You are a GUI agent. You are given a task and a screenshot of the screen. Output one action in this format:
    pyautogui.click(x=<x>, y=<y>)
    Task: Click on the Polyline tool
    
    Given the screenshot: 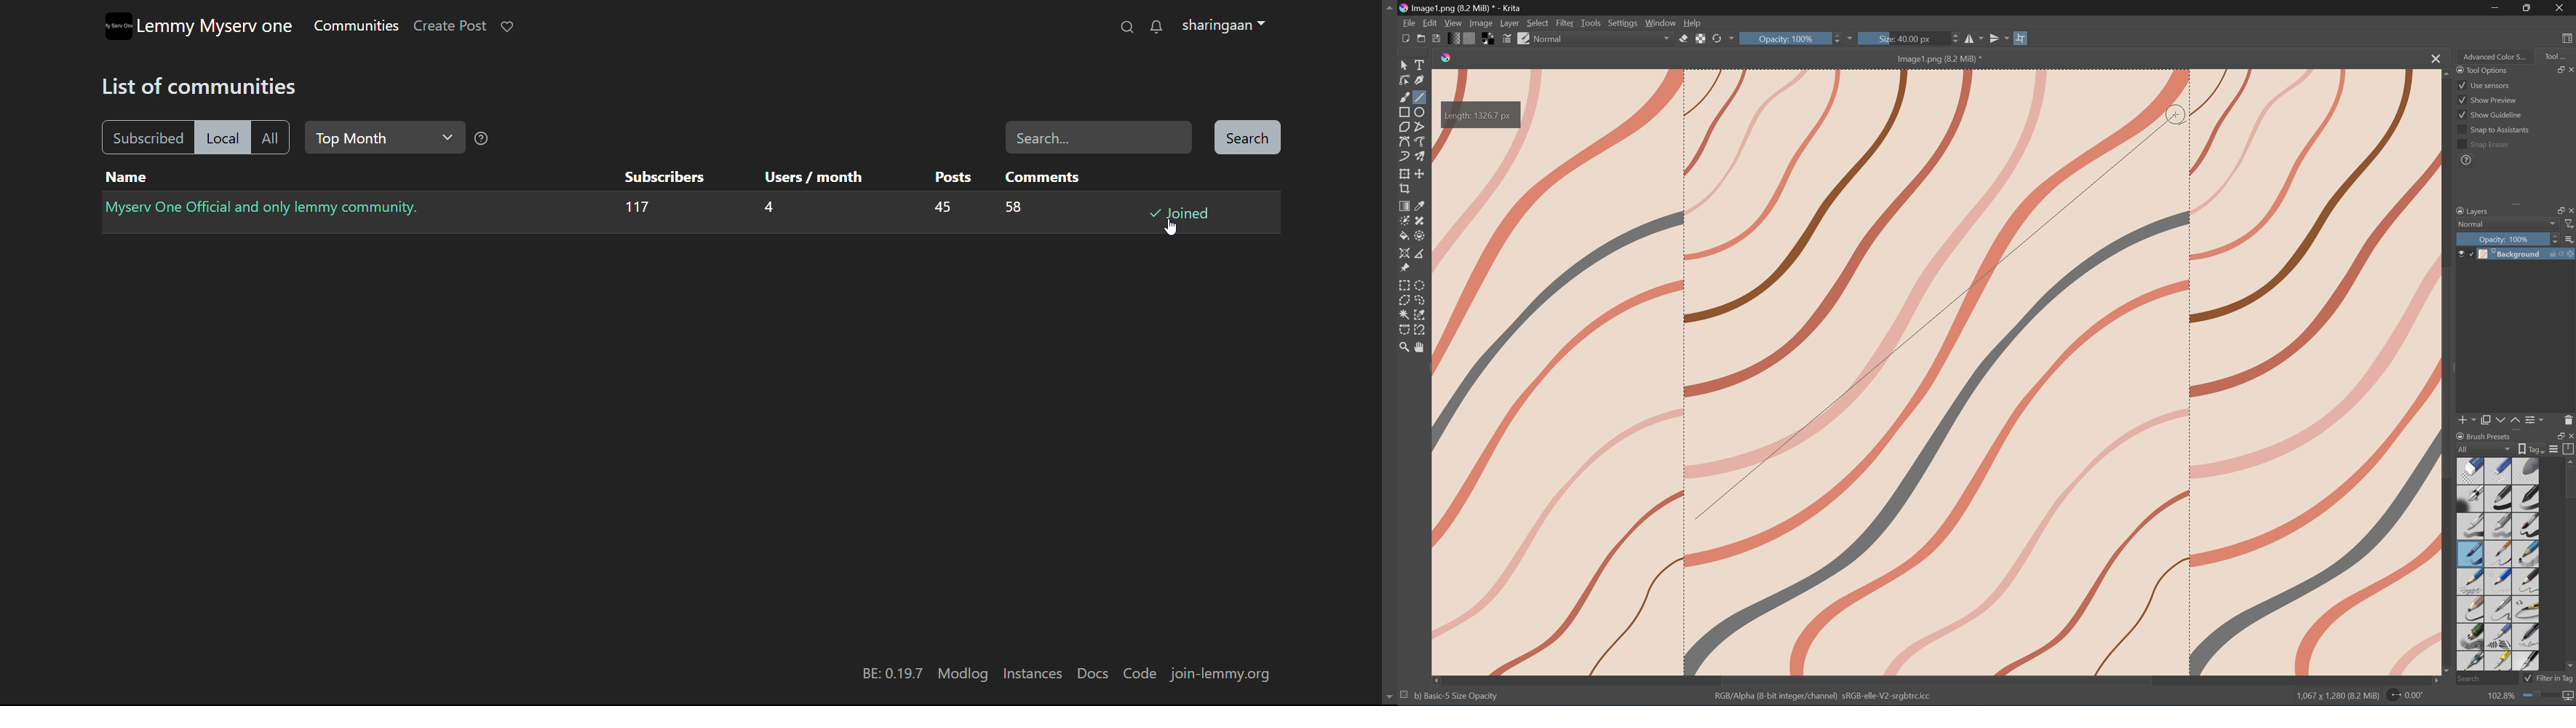 What is the action you would take?
    pyautogui.click(x=1420, y=127)
    